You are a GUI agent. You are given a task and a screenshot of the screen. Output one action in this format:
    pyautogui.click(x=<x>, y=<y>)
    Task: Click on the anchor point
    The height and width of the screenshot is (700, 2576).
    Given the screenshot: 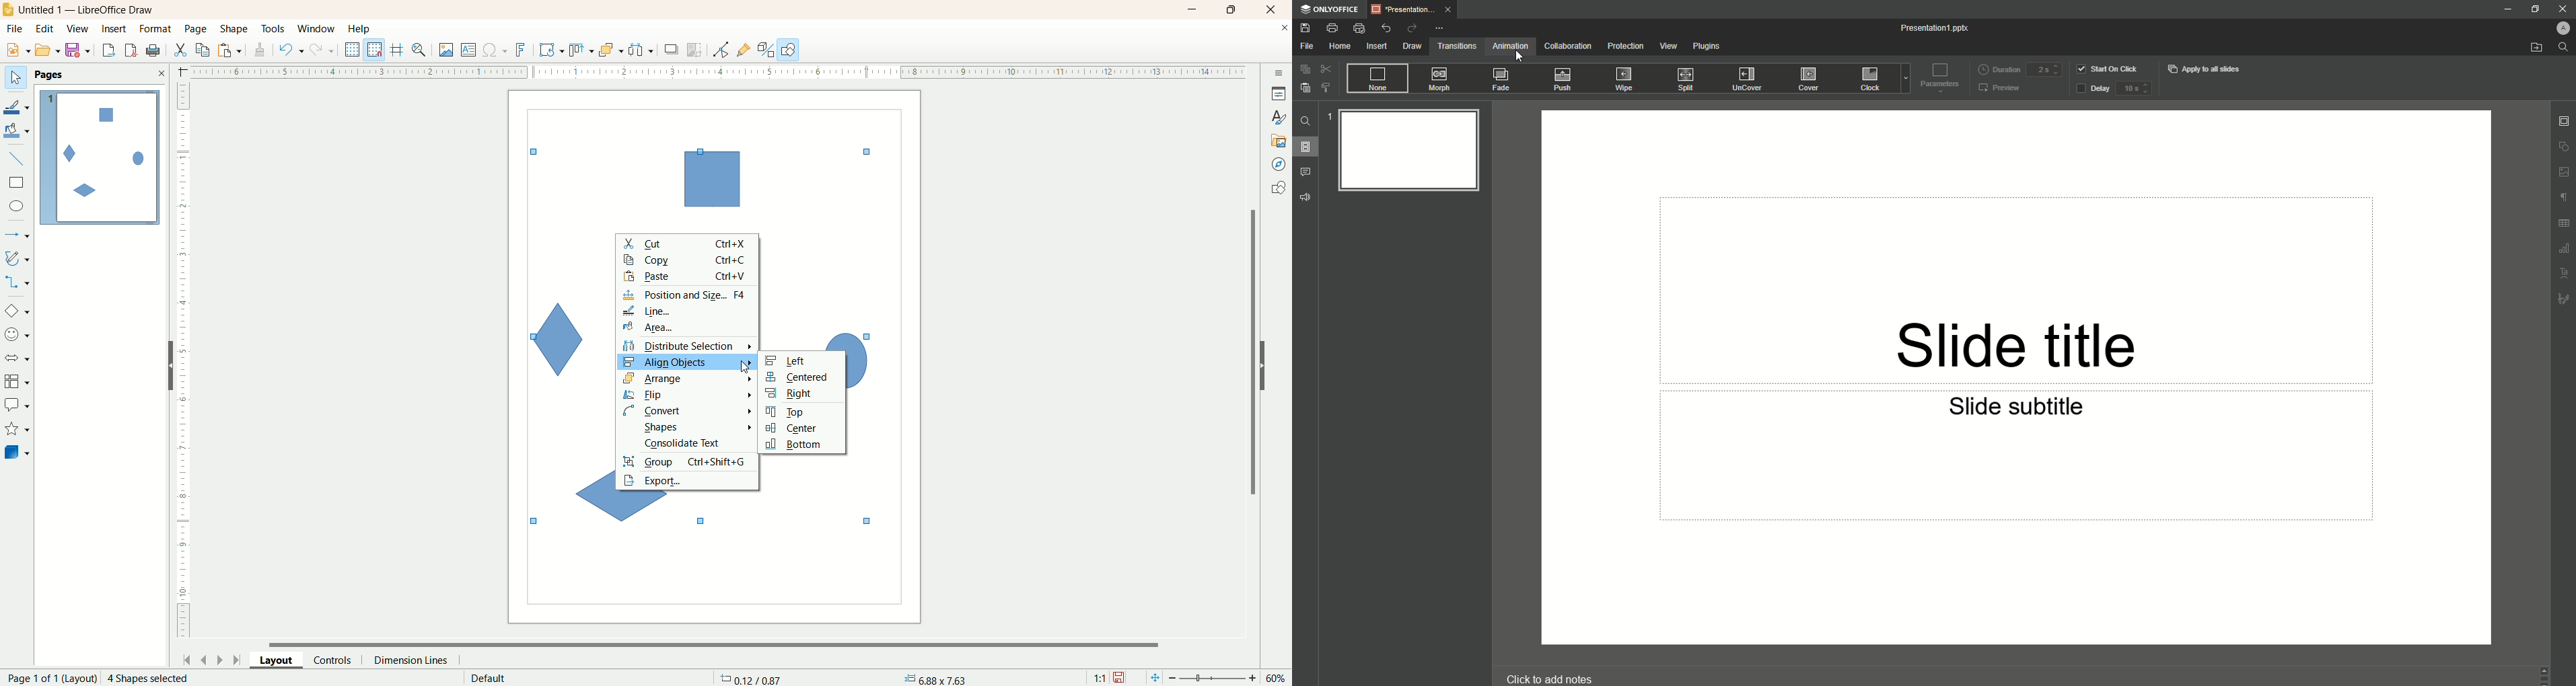 What is the action you would take?
    pyautogui.click(x=933, y=679)
    